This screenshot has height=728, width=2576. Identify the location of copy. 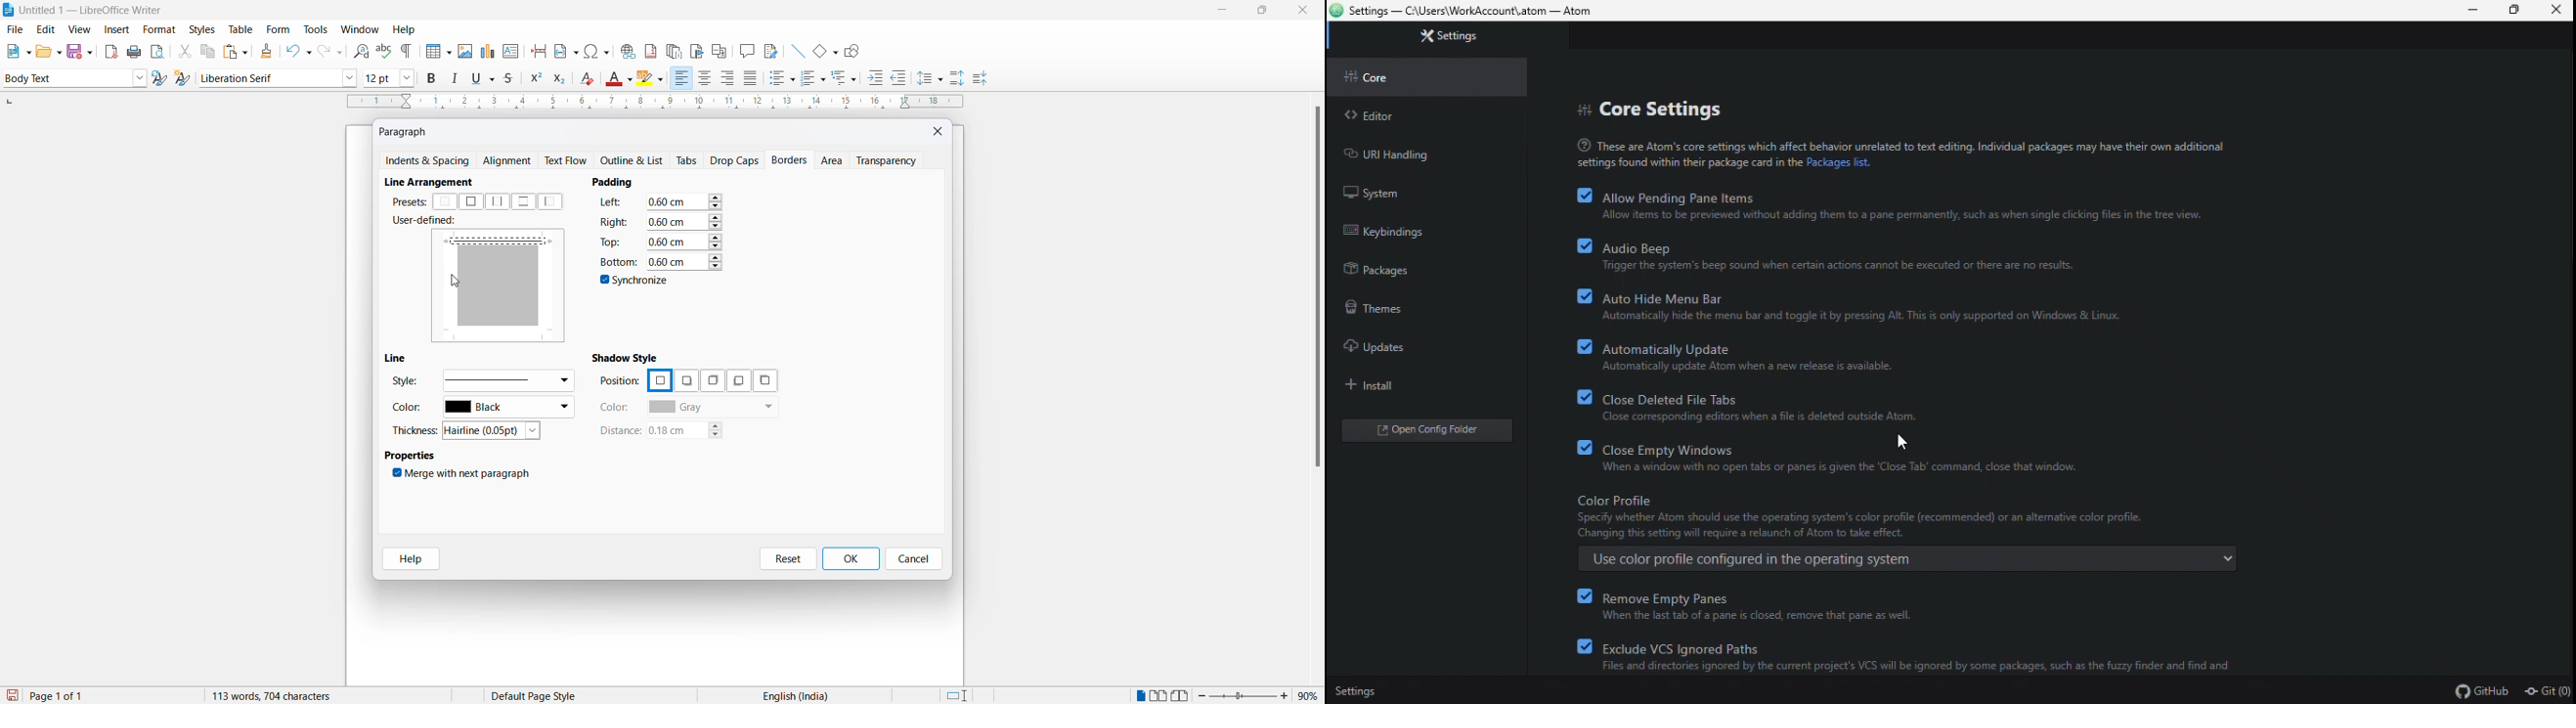
(206, 51).